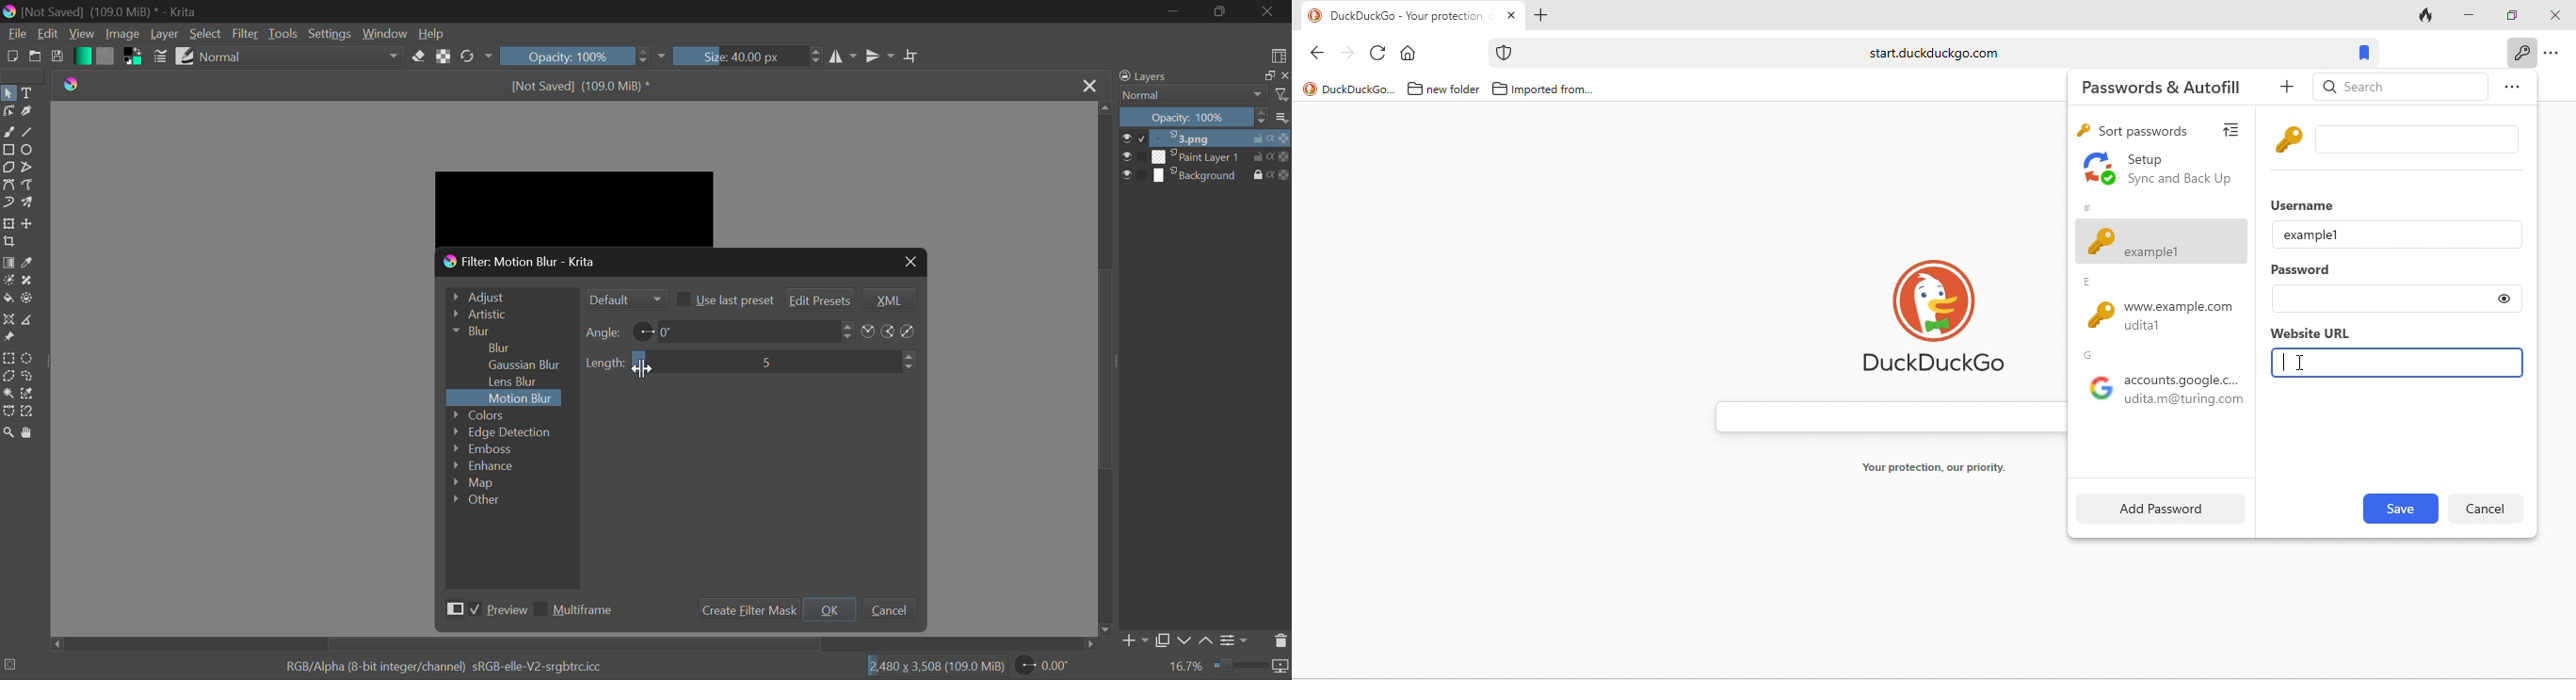  What do you see at coordinates (1415, 89) in the screenshot?
I see `folder icon` at bounding box center [1415, 89].